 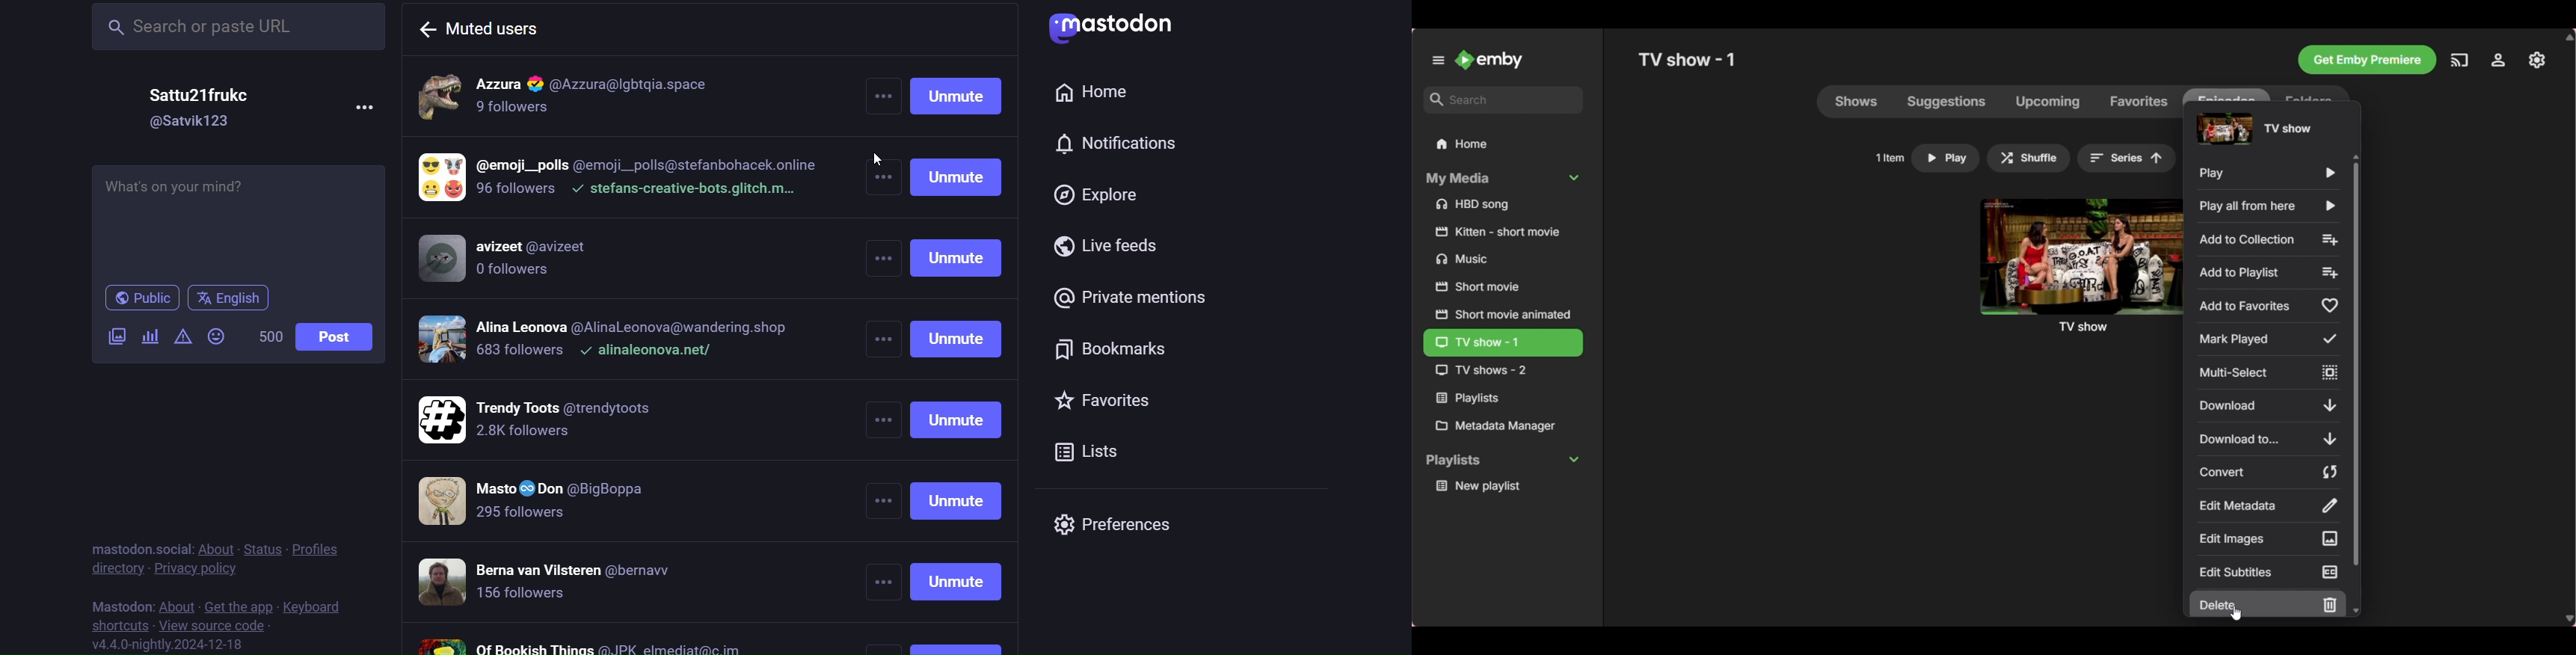 I want to click on image/video, so click(x=117, y=336).